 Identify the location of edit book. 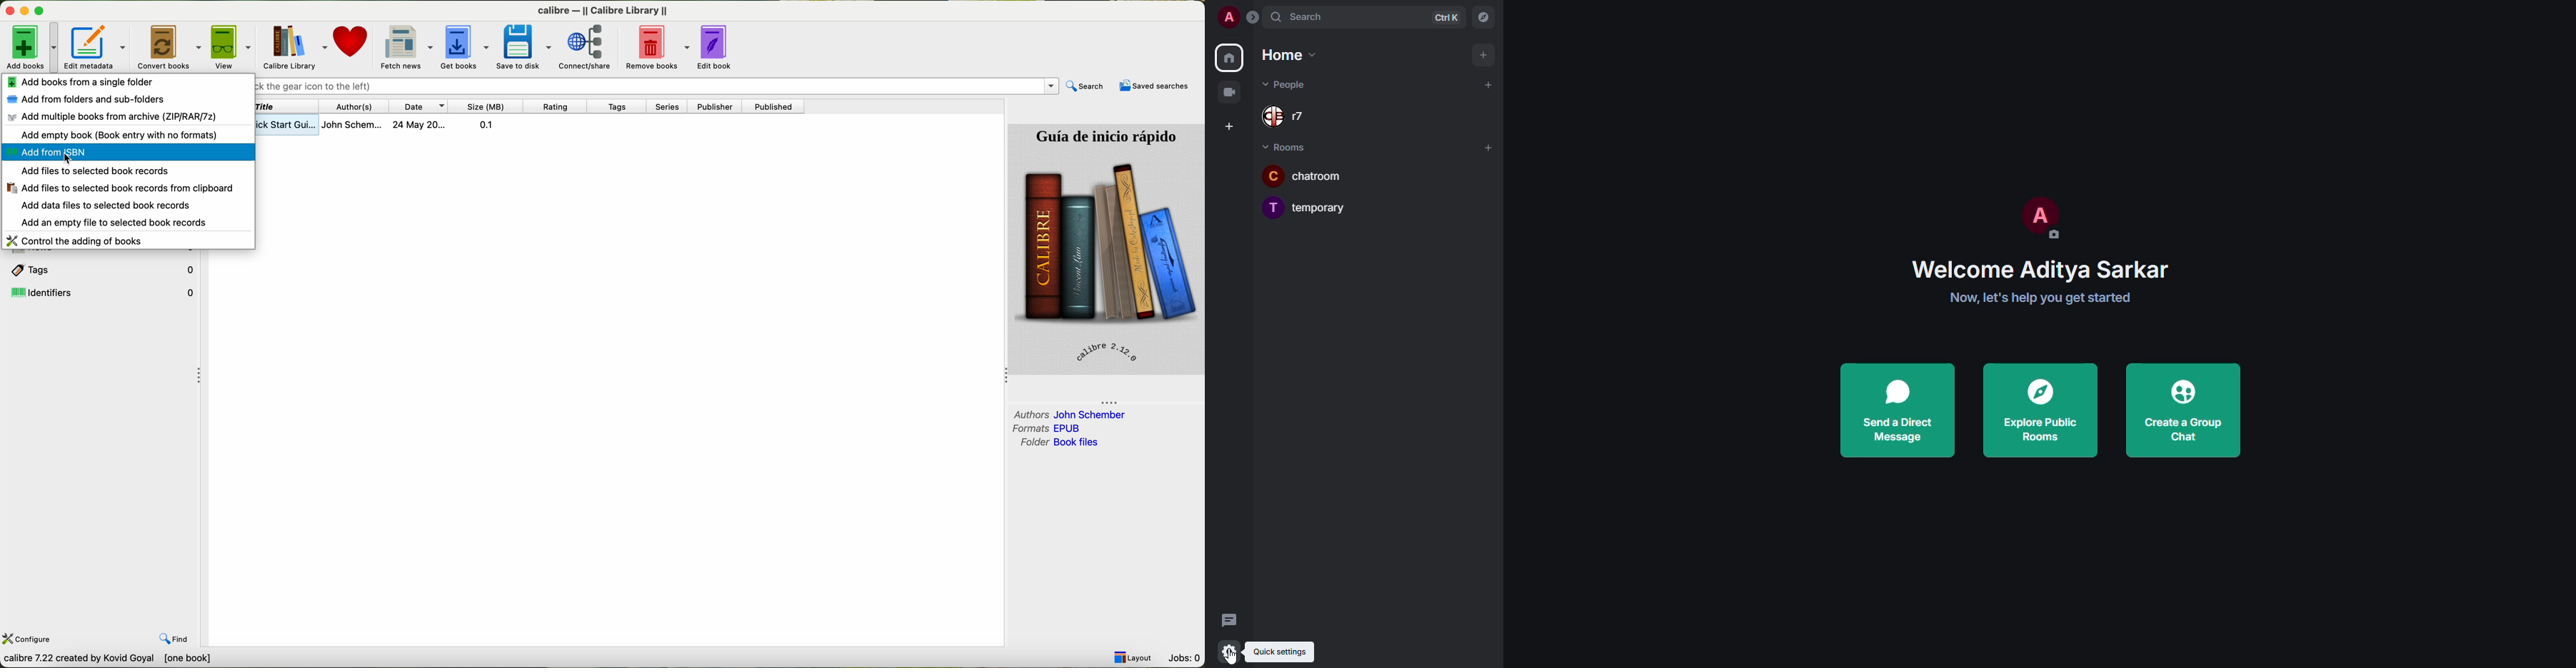
(718, 47).